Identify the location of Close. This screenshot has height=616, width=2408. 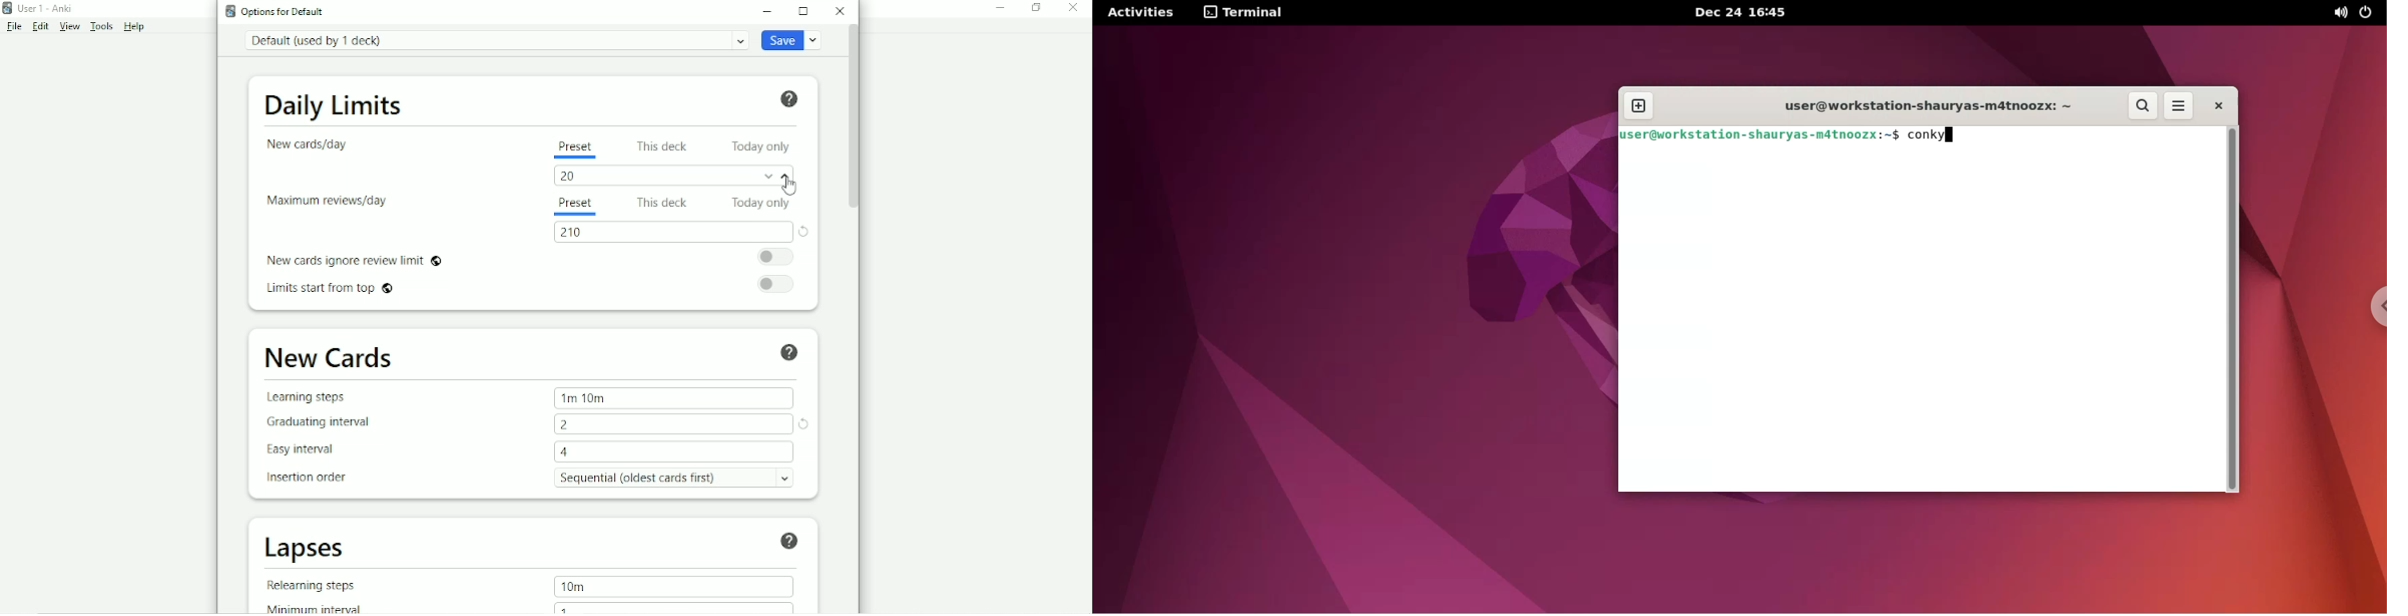
(838, 11).